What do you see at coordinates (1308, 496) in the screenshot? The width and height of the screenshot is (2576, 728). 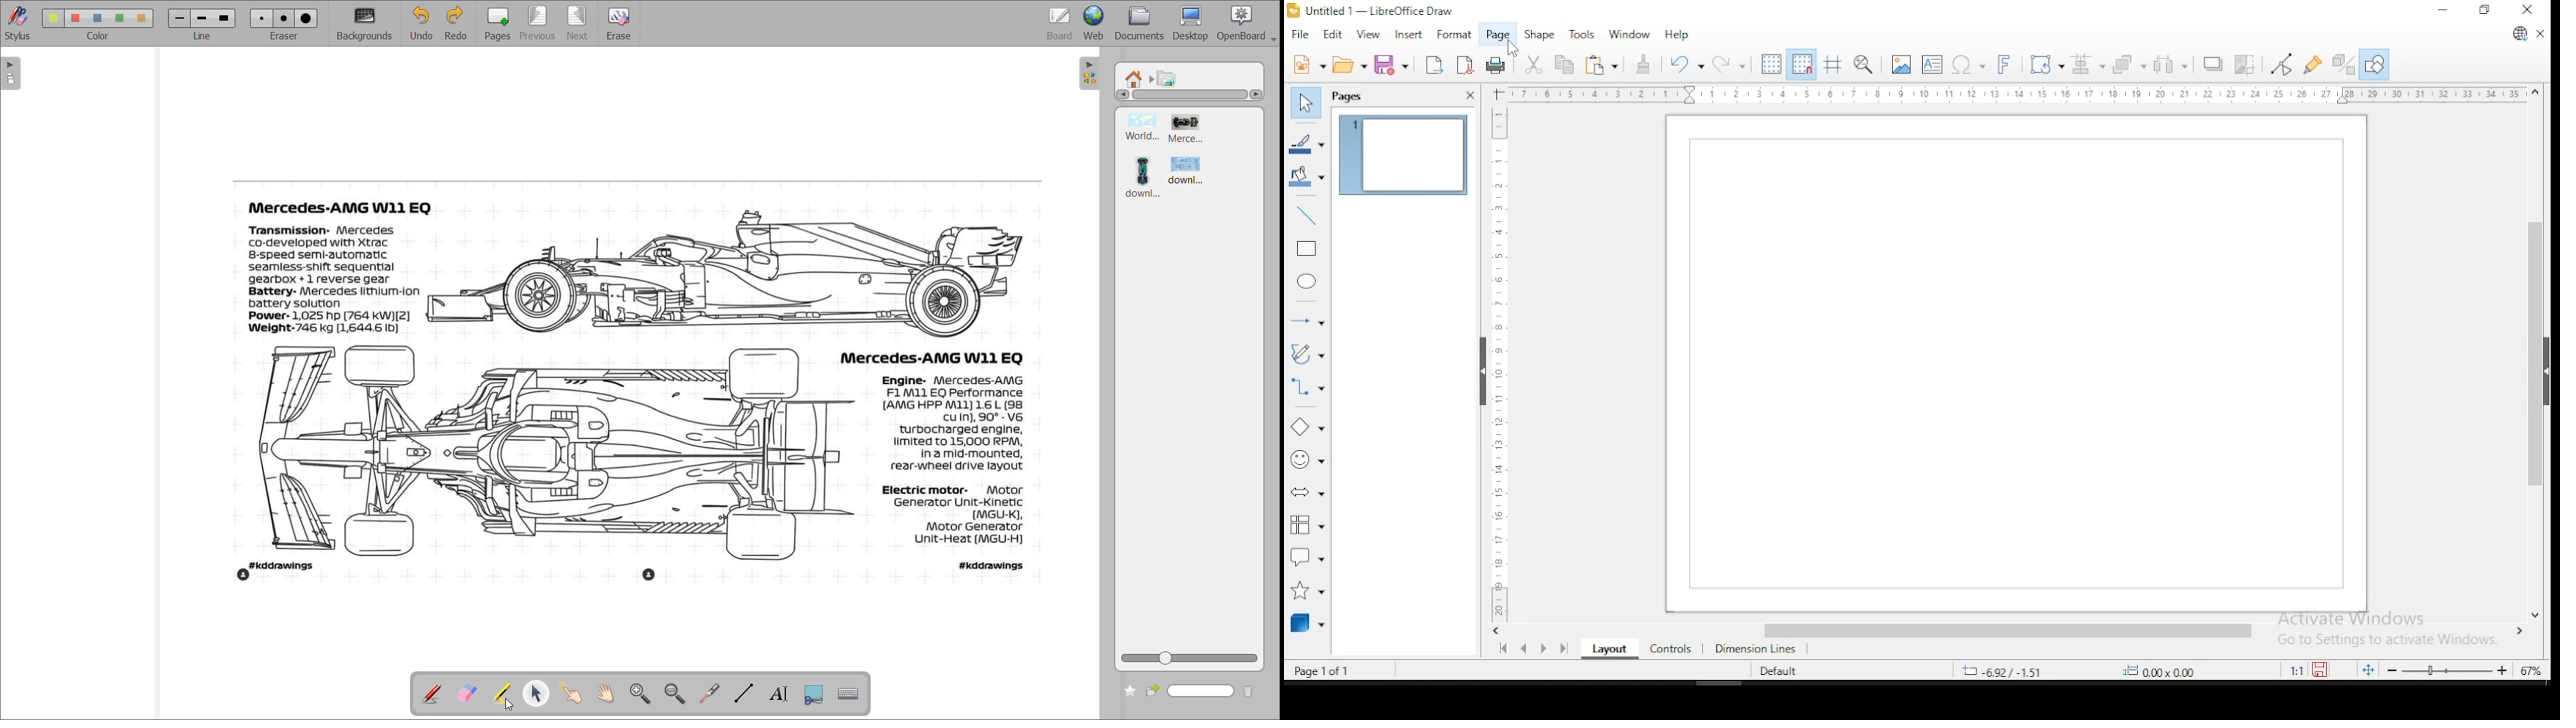 I see `block arrows` at bounding box center [1308, 496].